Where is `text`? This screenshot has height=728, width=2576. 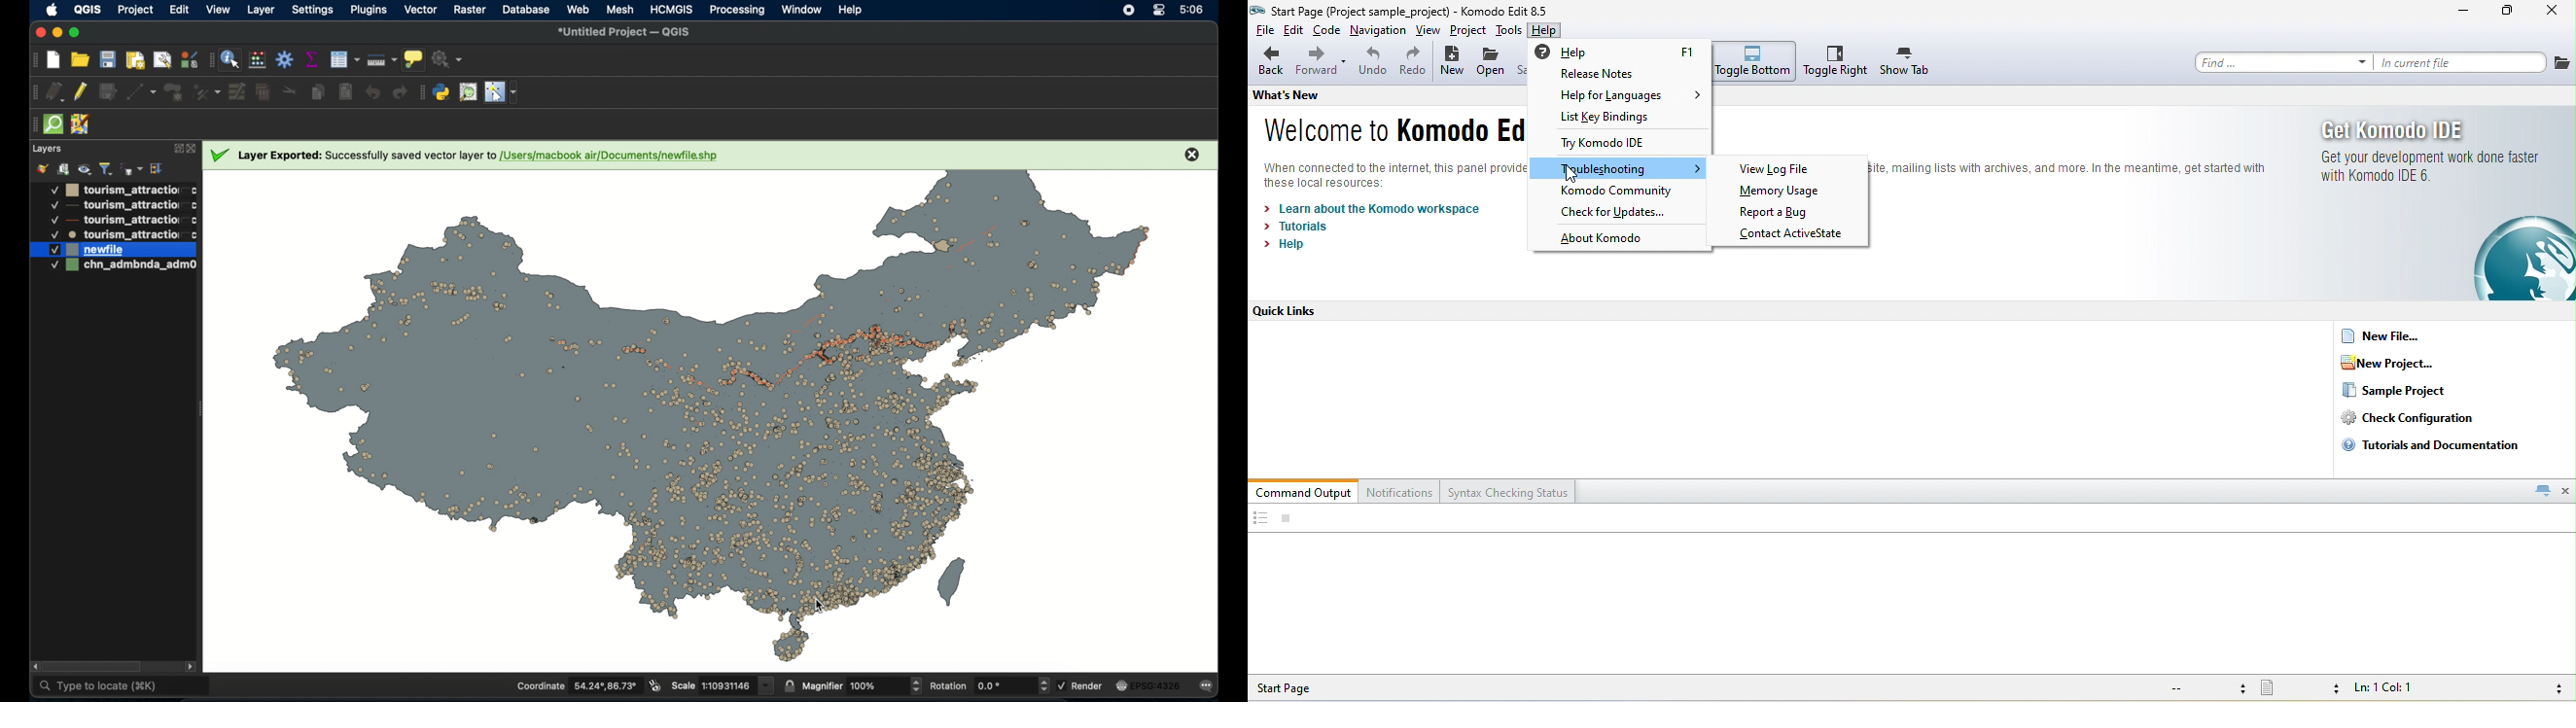 text is located at coordinates (2069, 166).